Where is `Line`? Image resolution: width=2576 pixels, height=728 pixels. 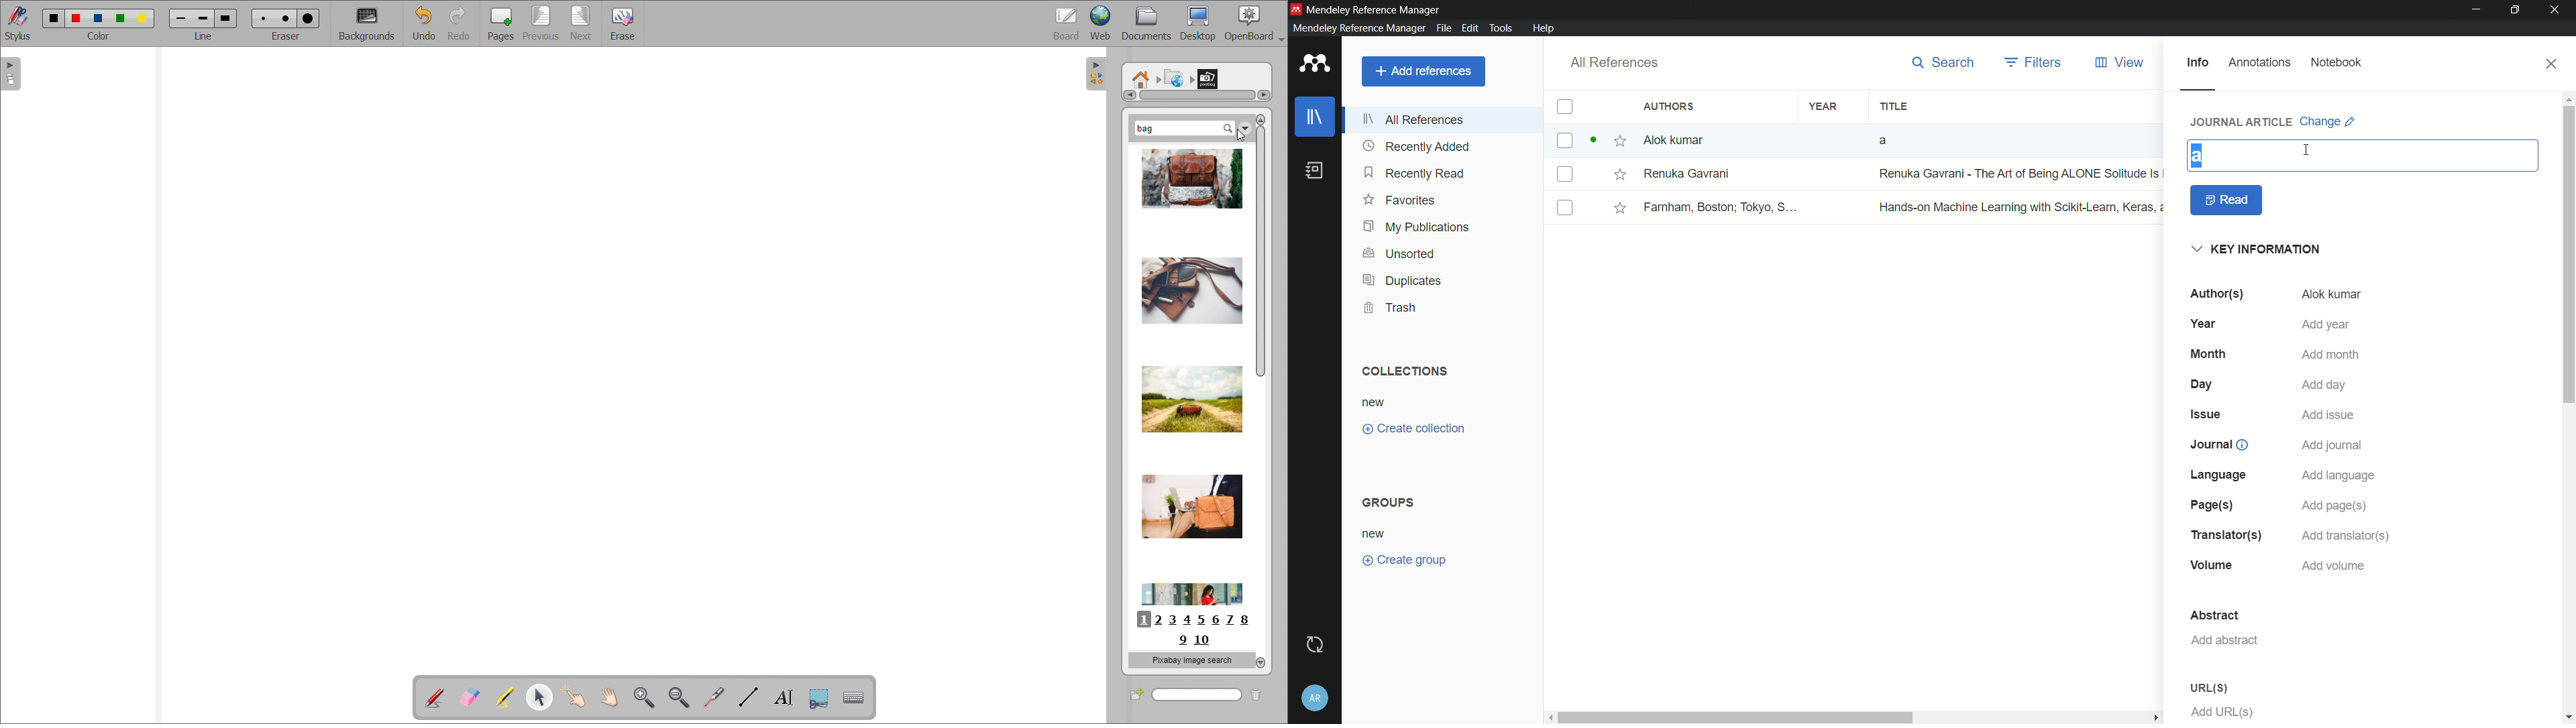
Line is located at coordinates (204, 36).